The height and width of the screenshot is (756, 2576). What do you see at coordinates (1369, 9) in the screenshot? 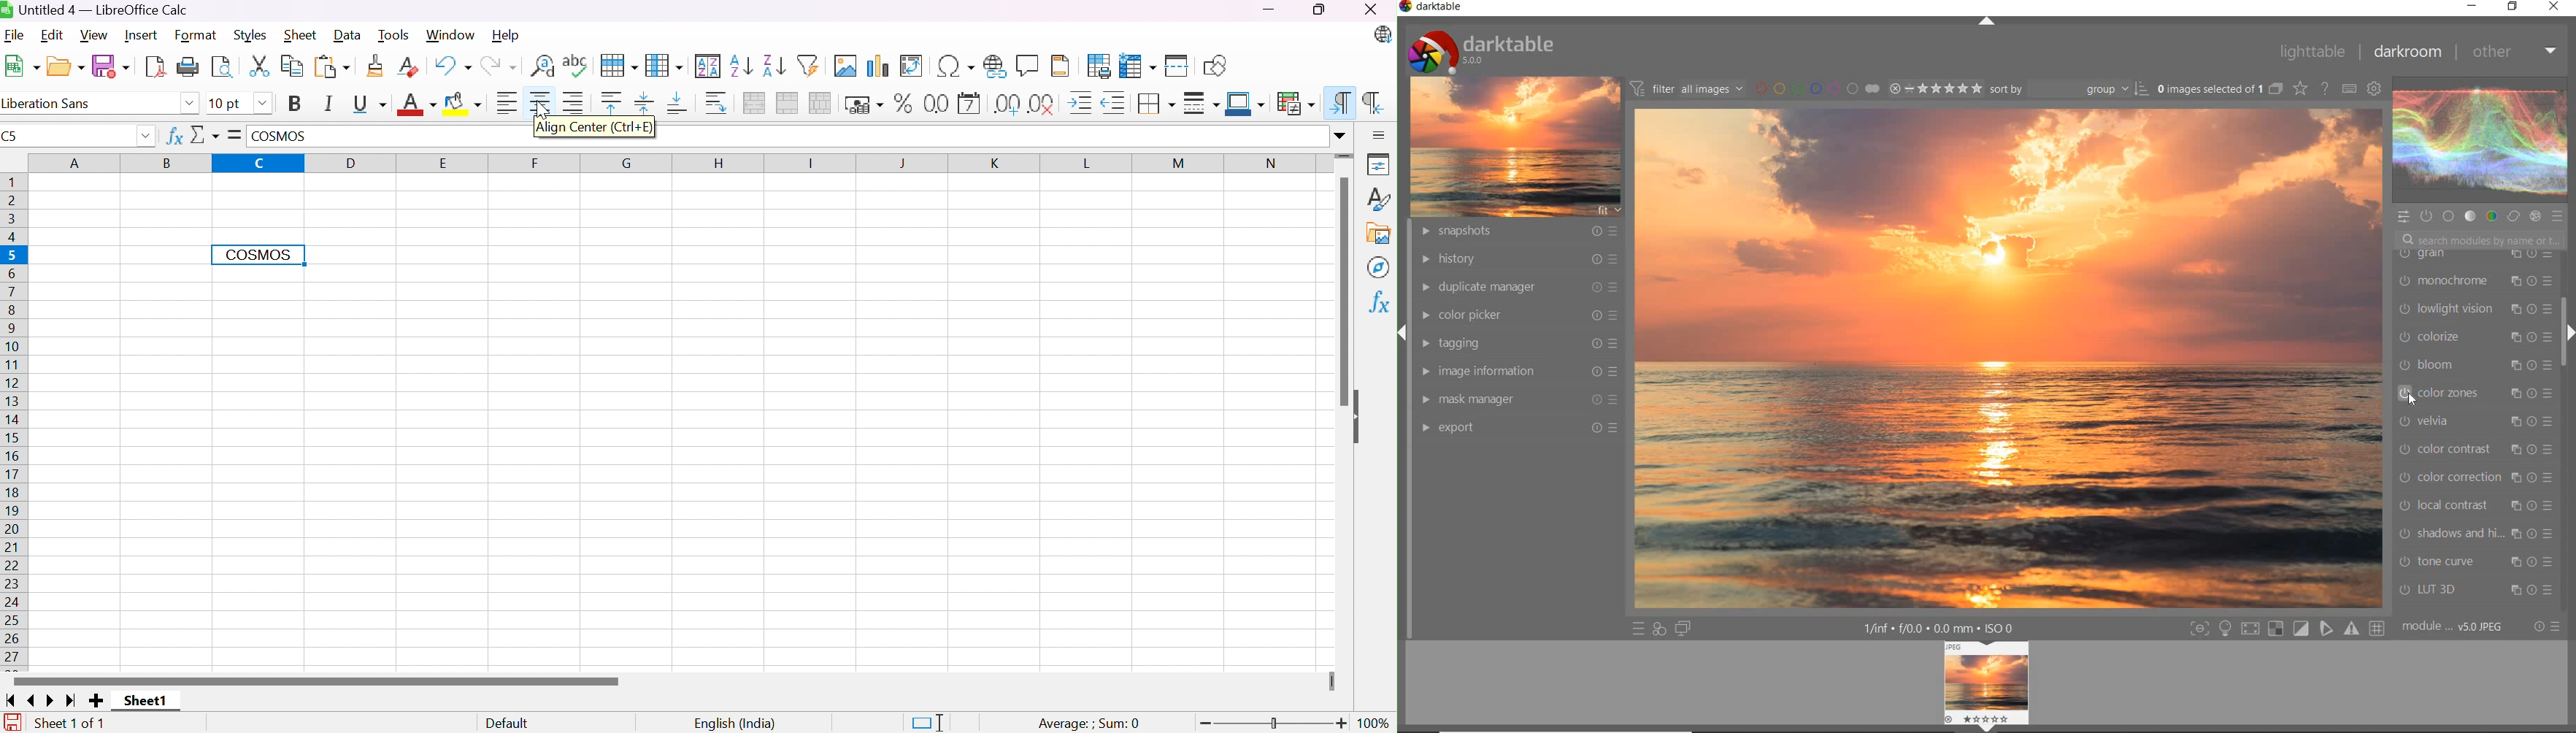
I see `Close` at bounding box center [1369, 9].